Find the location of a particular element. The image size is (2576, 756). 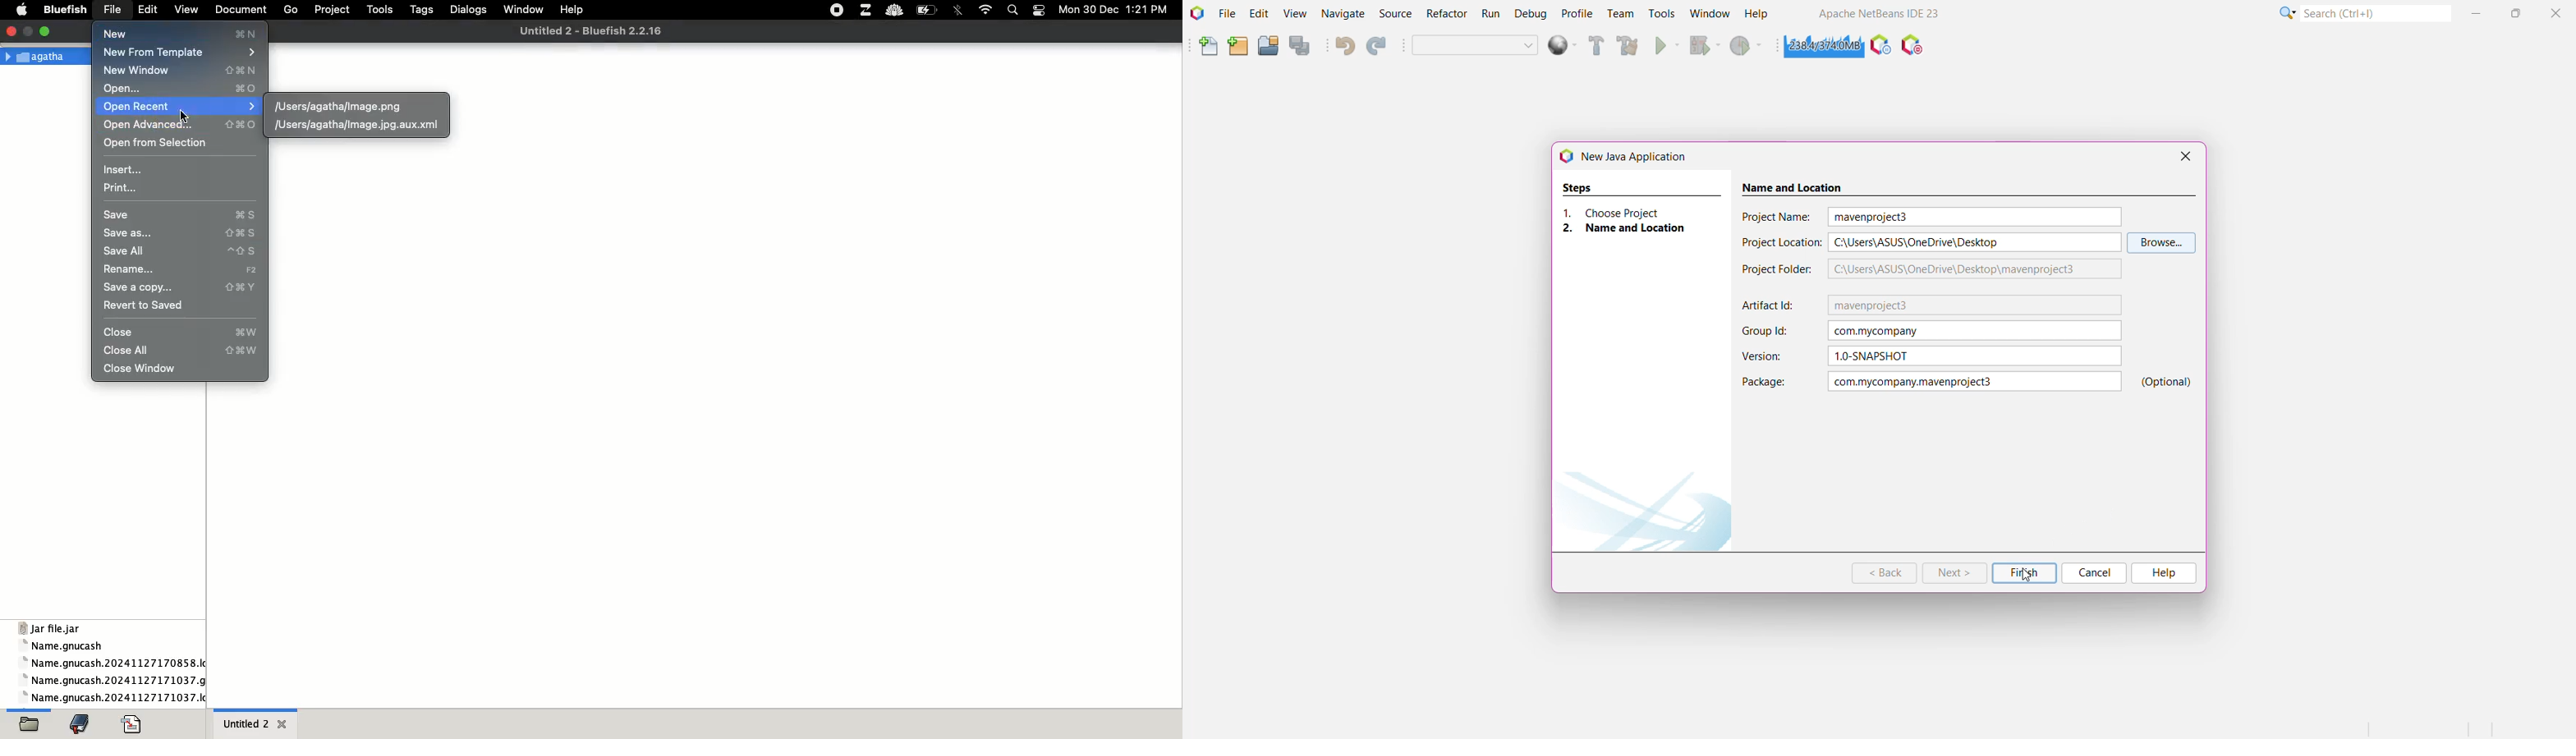

Close is located at coordinates (2186, 156).